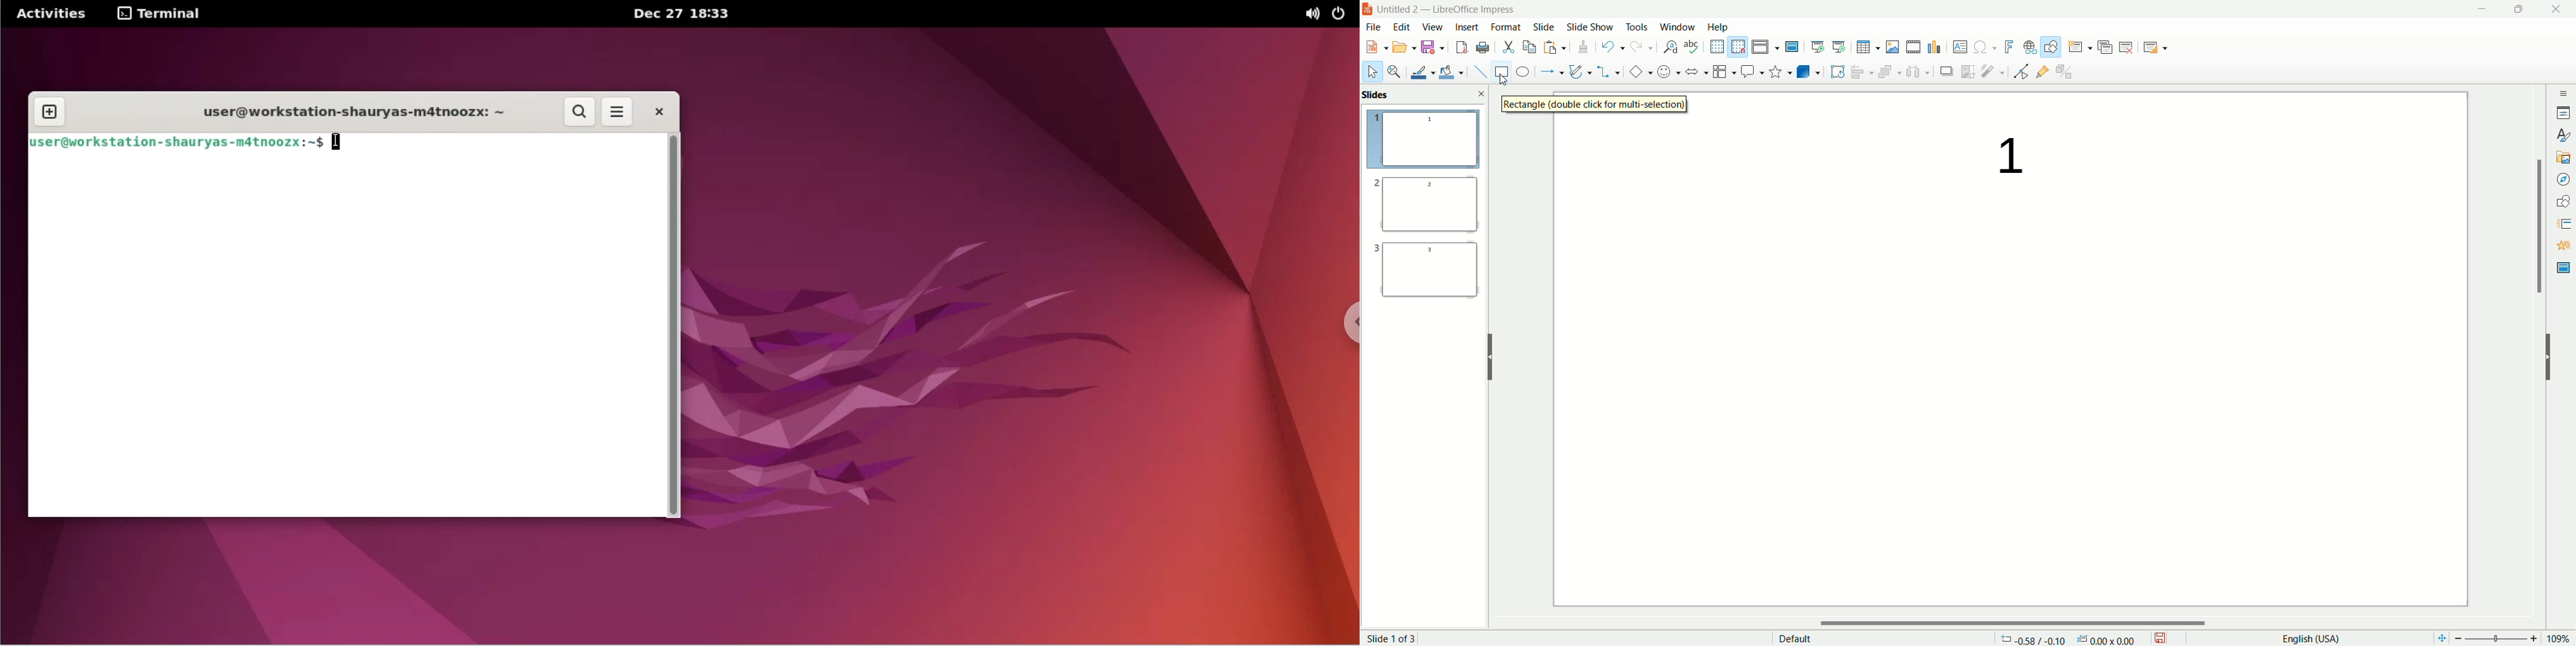  Describe the element at coordinates (2438, 638) in the screenshot. I see `fit page to current window` at that location.